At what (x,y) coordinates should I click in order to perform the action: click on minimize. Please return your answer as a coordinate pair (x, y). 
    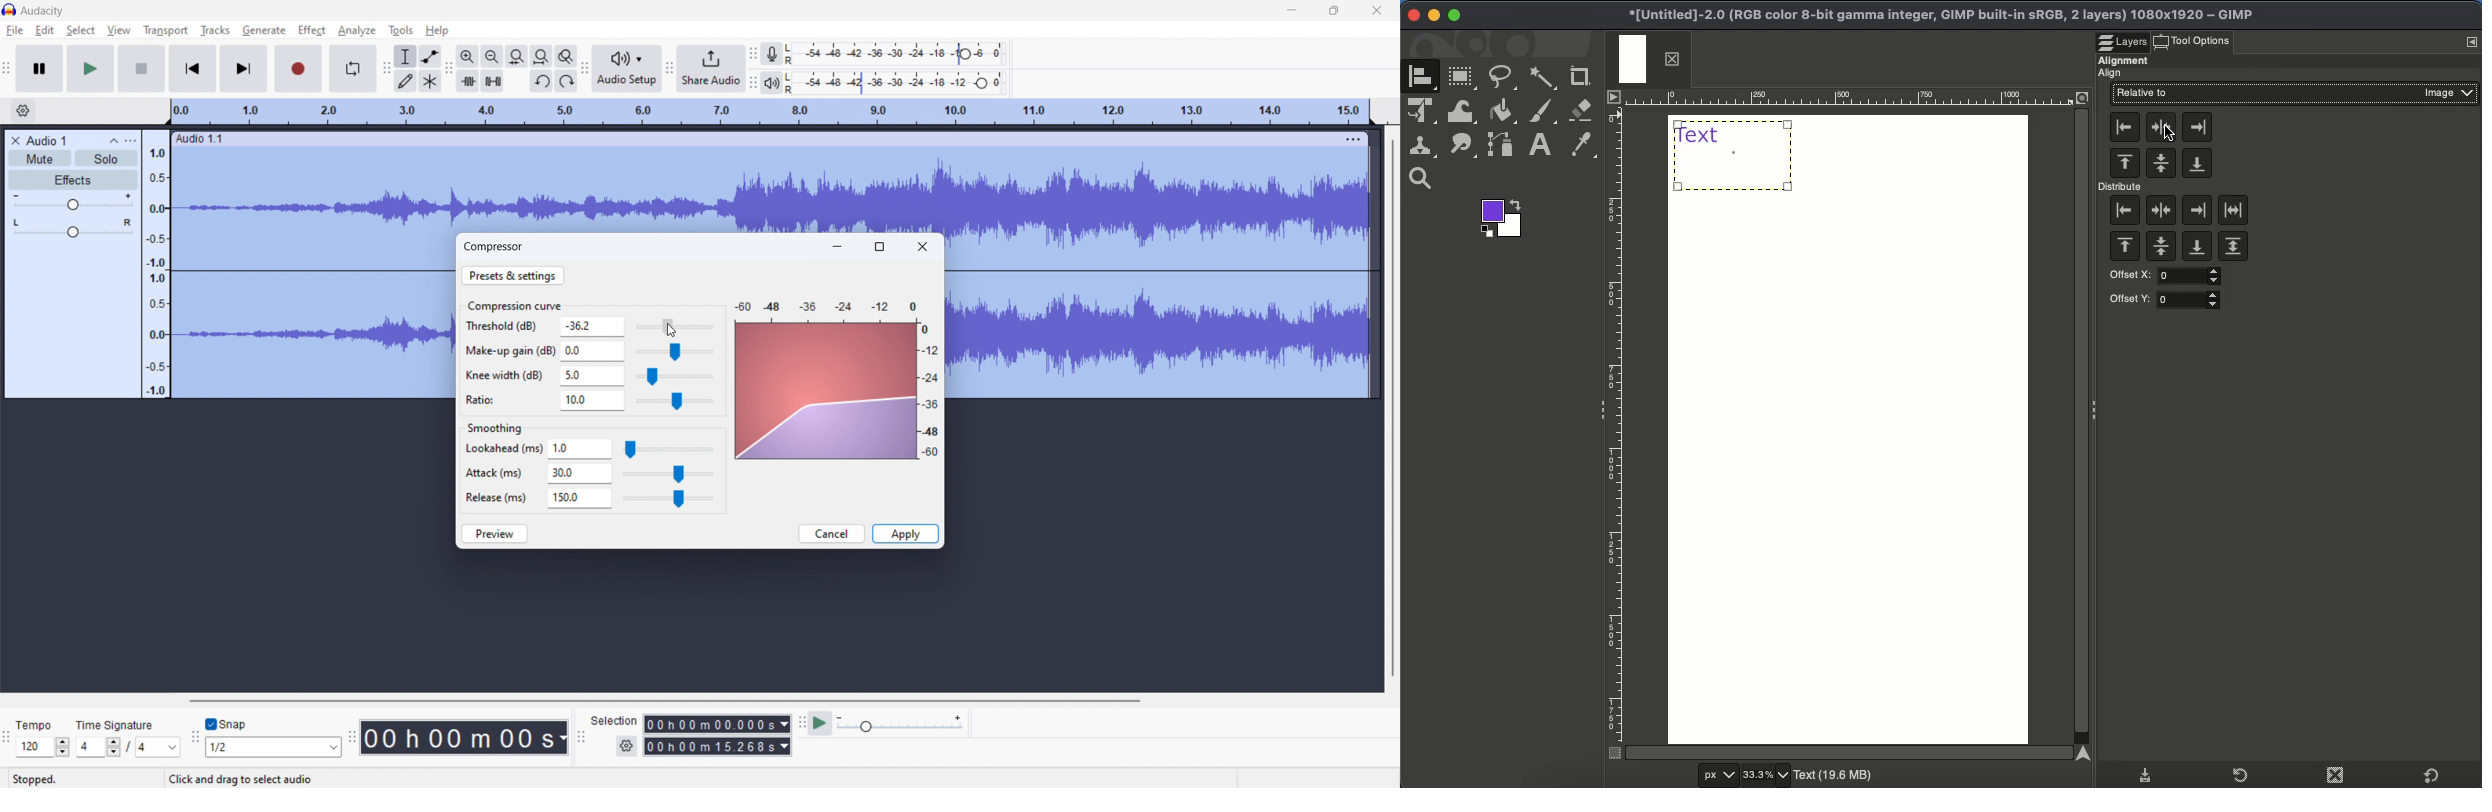
    Looking at the image, I should click on (1291, 10).